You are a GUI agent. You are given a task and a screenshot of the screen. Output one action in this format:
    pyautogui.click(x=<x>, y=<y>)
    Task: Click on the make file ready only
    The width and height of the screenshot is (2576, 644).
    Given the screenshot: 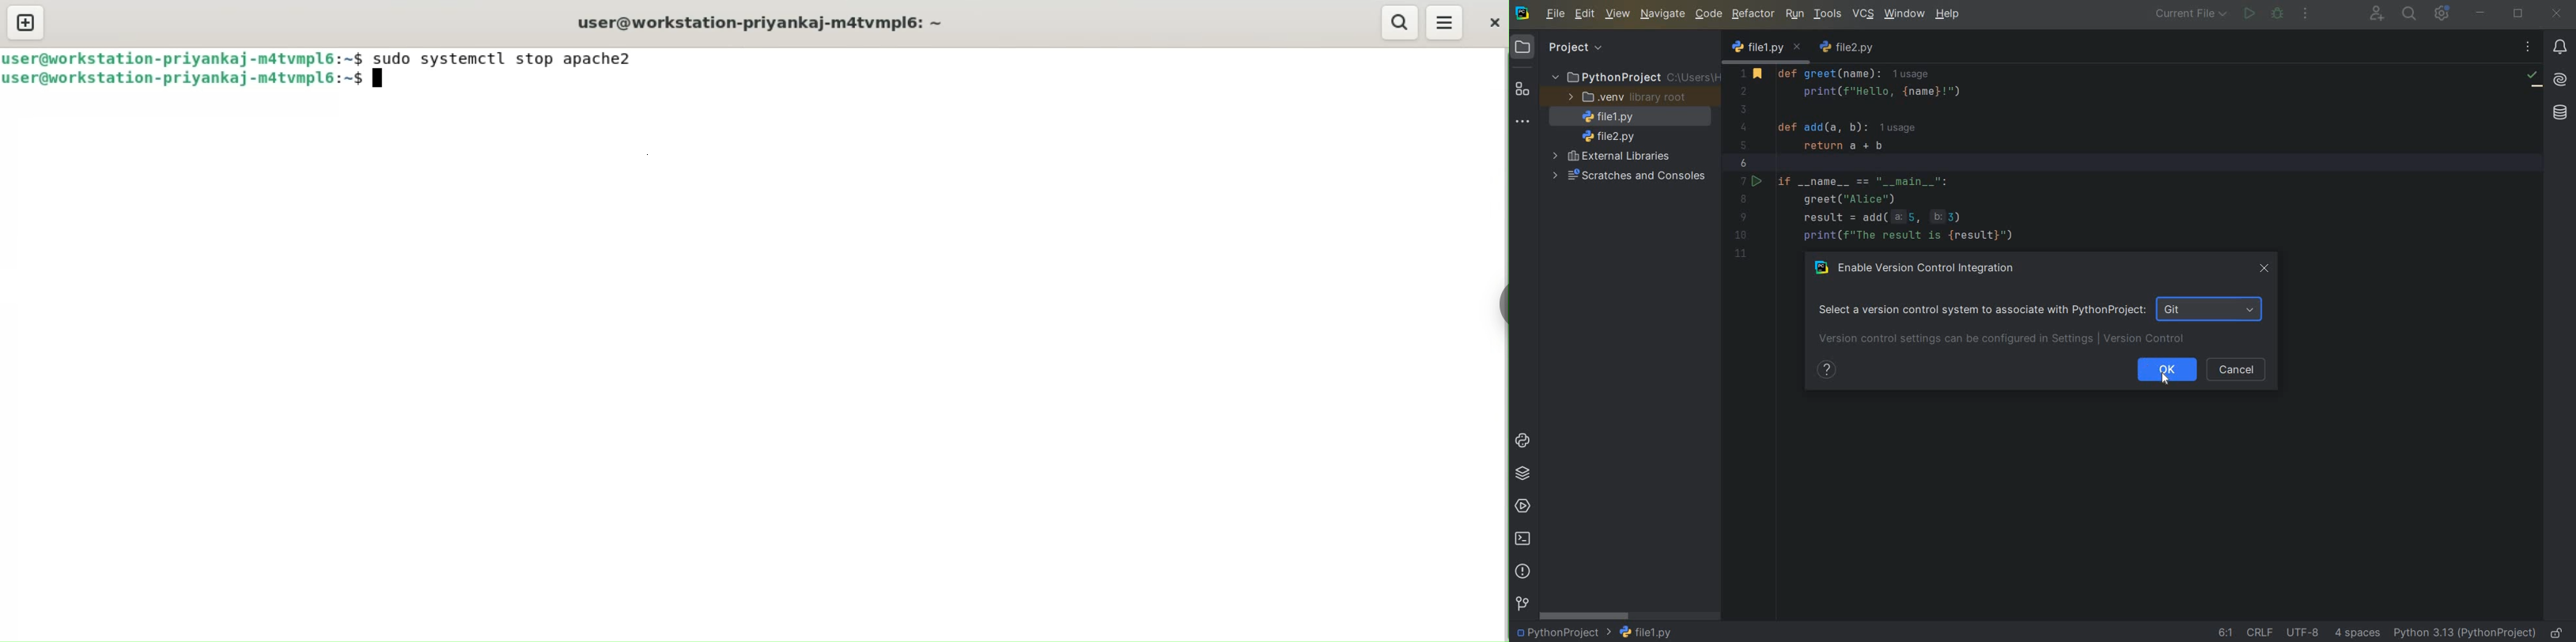 What is the action you would take?
    pyautogui.click(x=2555, y=632)
    